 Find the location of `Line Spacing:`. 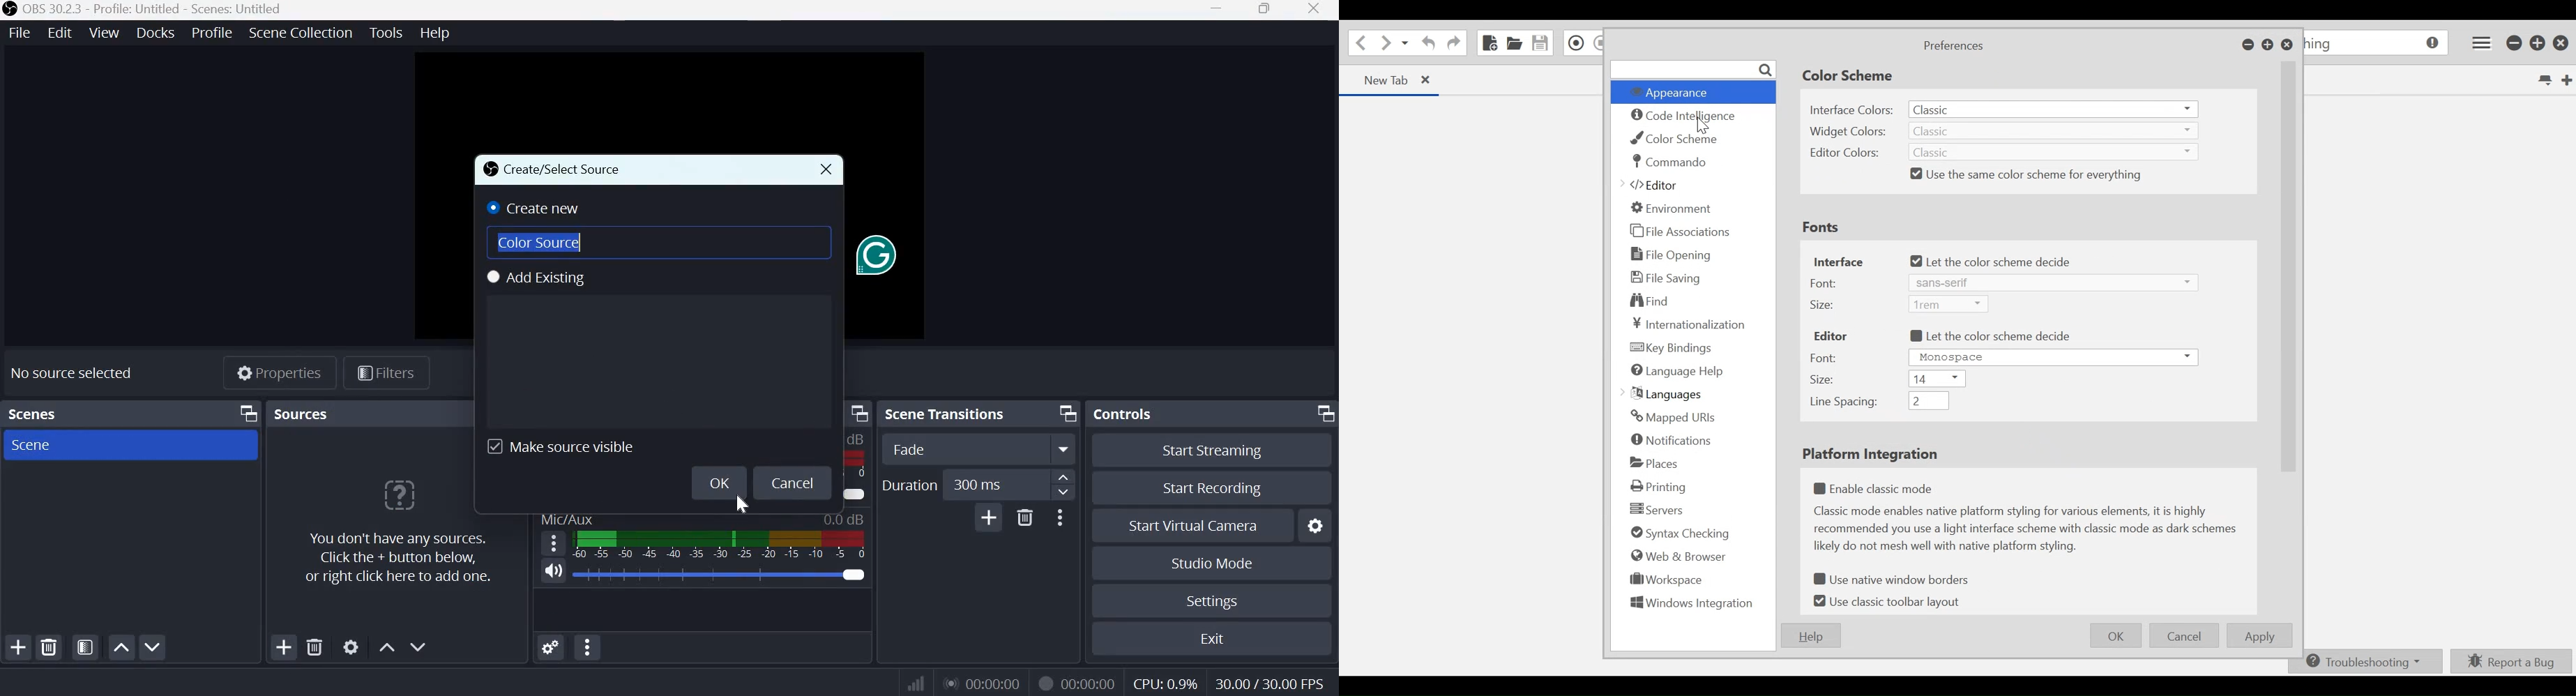

Line Spacing: is located at coordinates (1840, 403).